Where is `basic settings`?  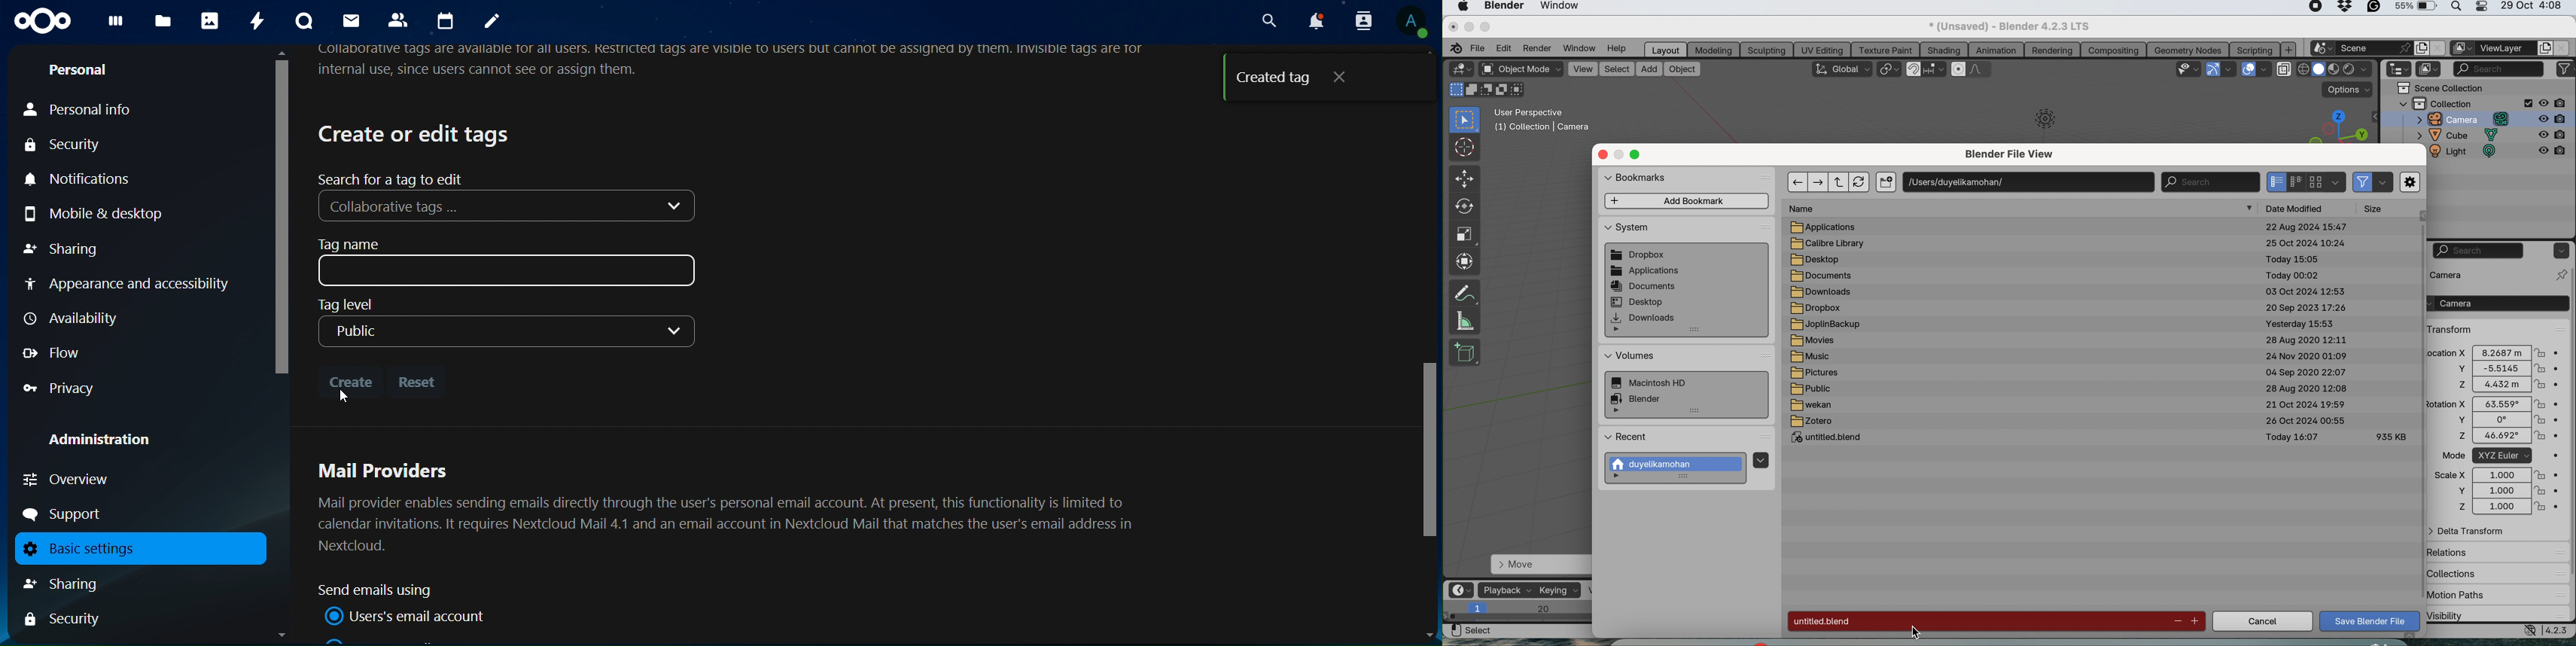
basic settings is located at coordinates (134, 549).